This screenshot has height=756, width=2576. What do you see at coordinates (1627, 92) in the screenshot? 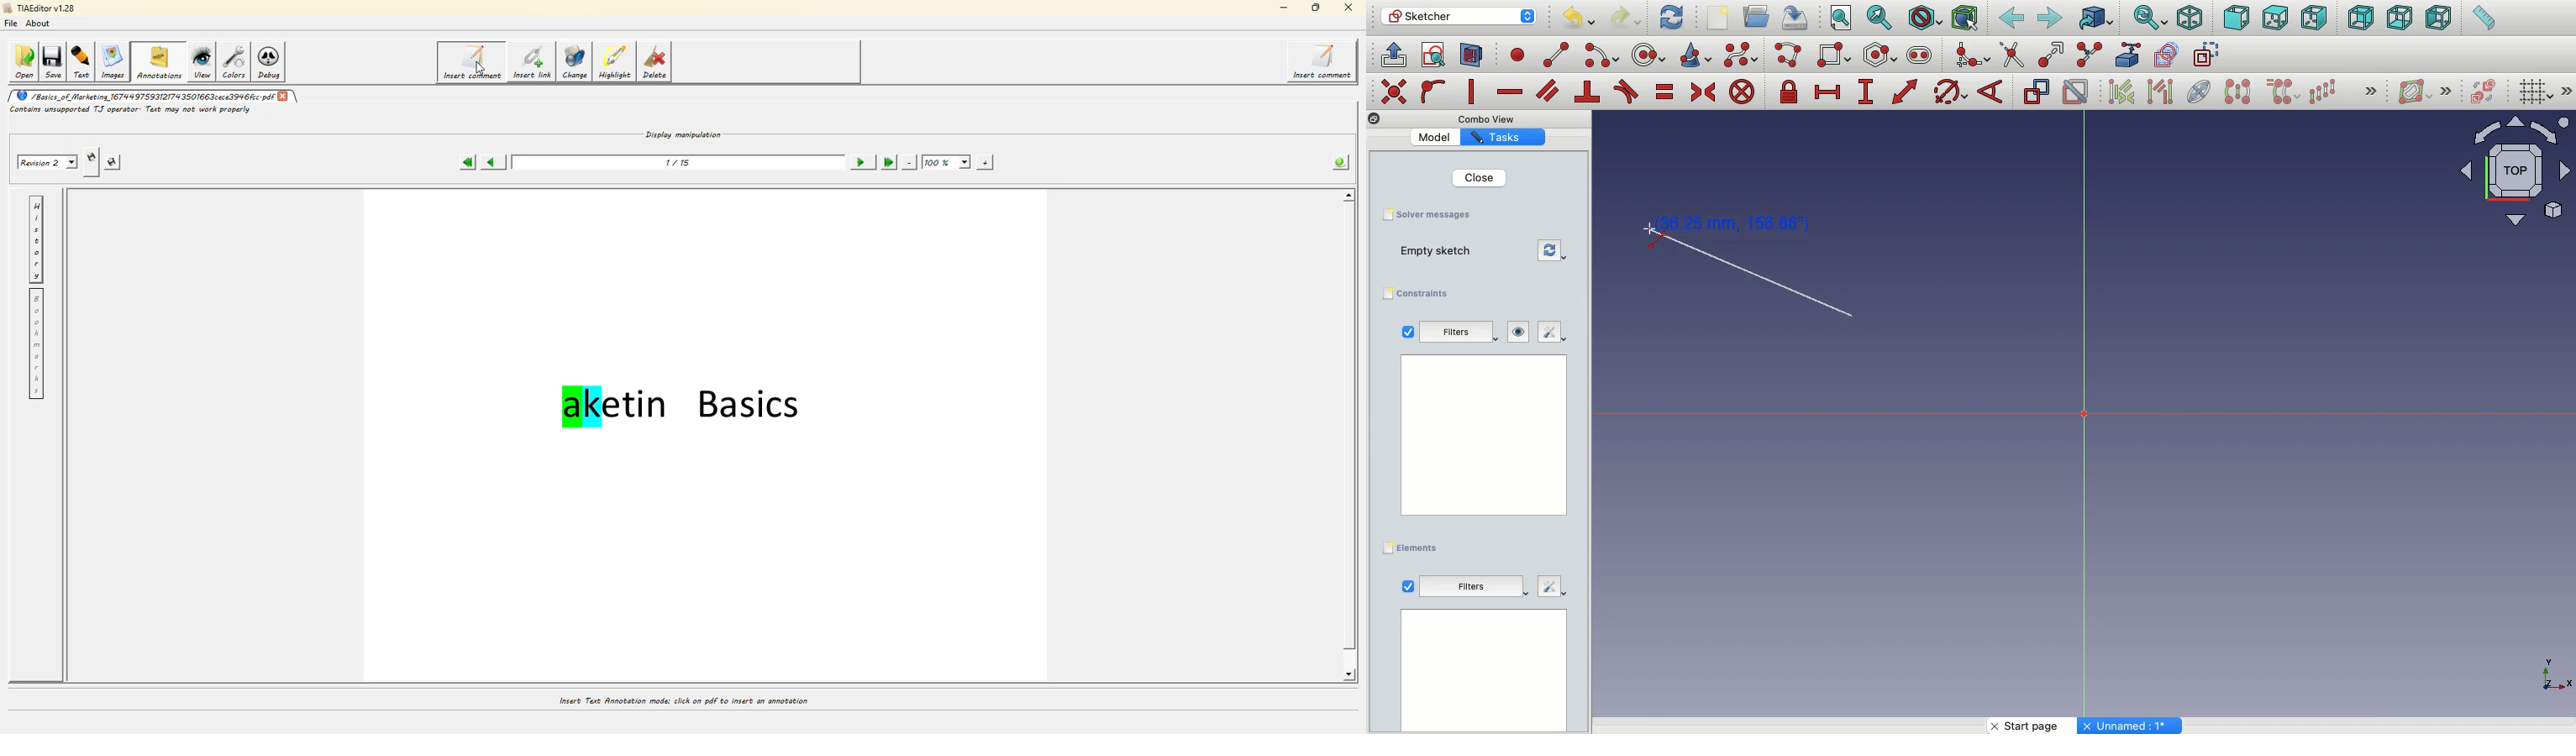
I see `Constrain tangent` at bounding box center [1627, 92].